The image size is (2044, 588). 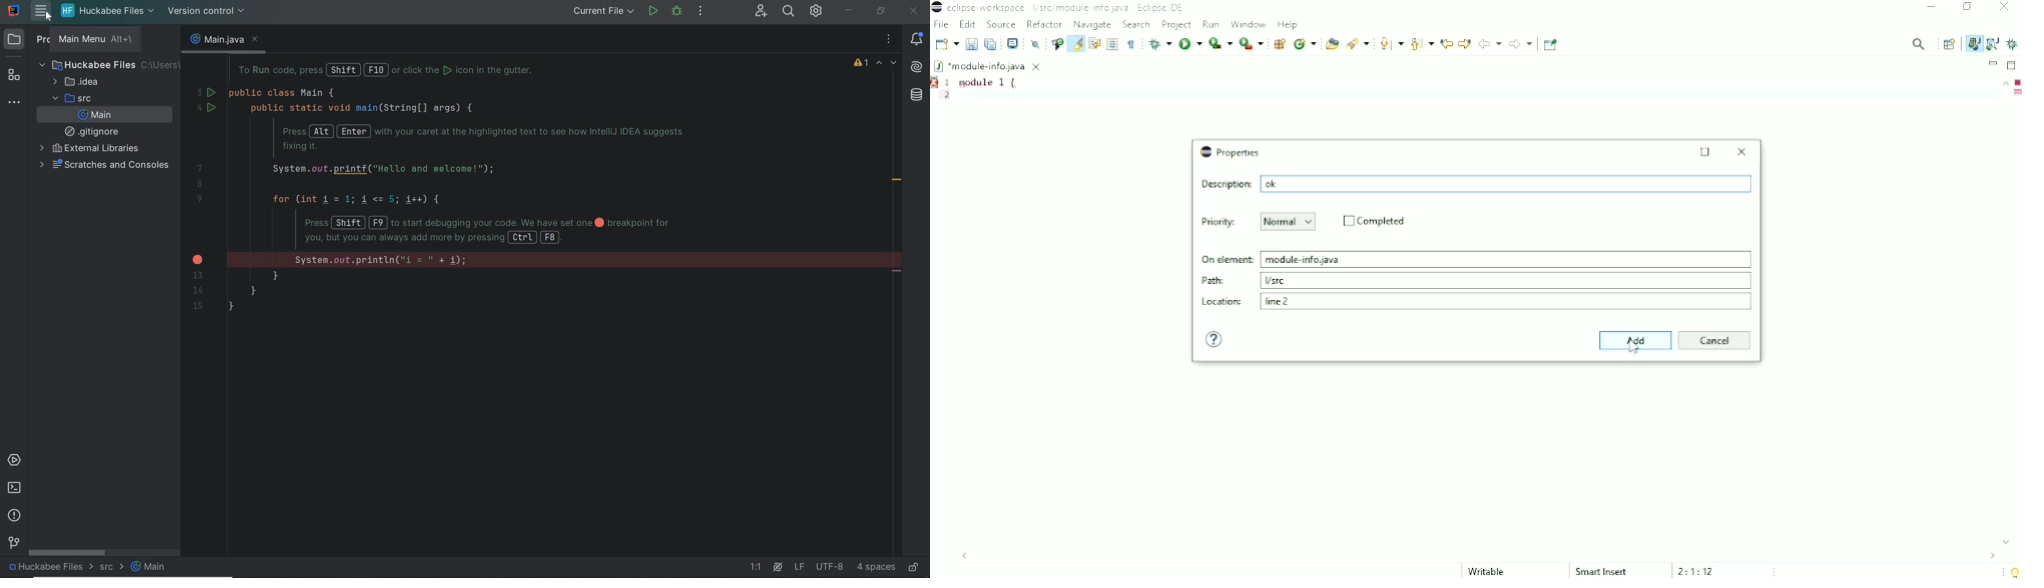 What do you see at coordinates (36, 11) in the screenshot?
I see `main menu` at bounding box center [36, 11].